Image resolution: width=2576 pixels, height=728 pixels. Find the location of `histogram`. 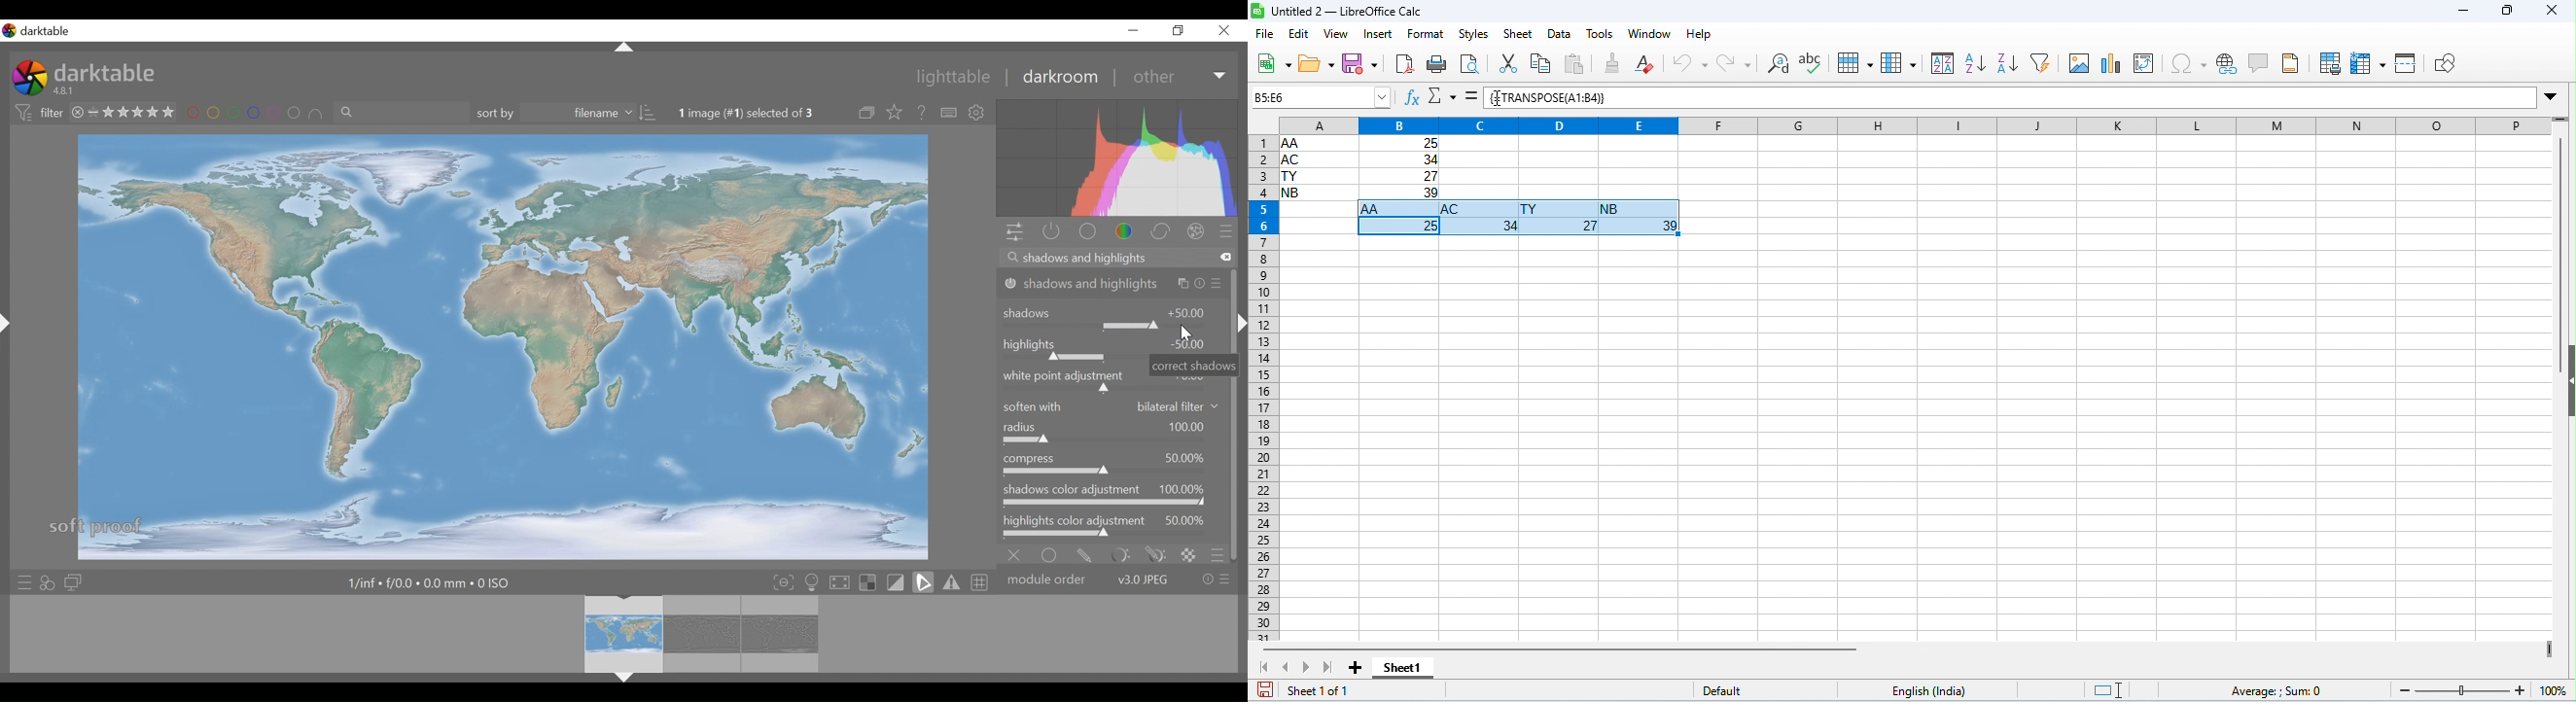

histogram is located at coordinates (1119, 158).